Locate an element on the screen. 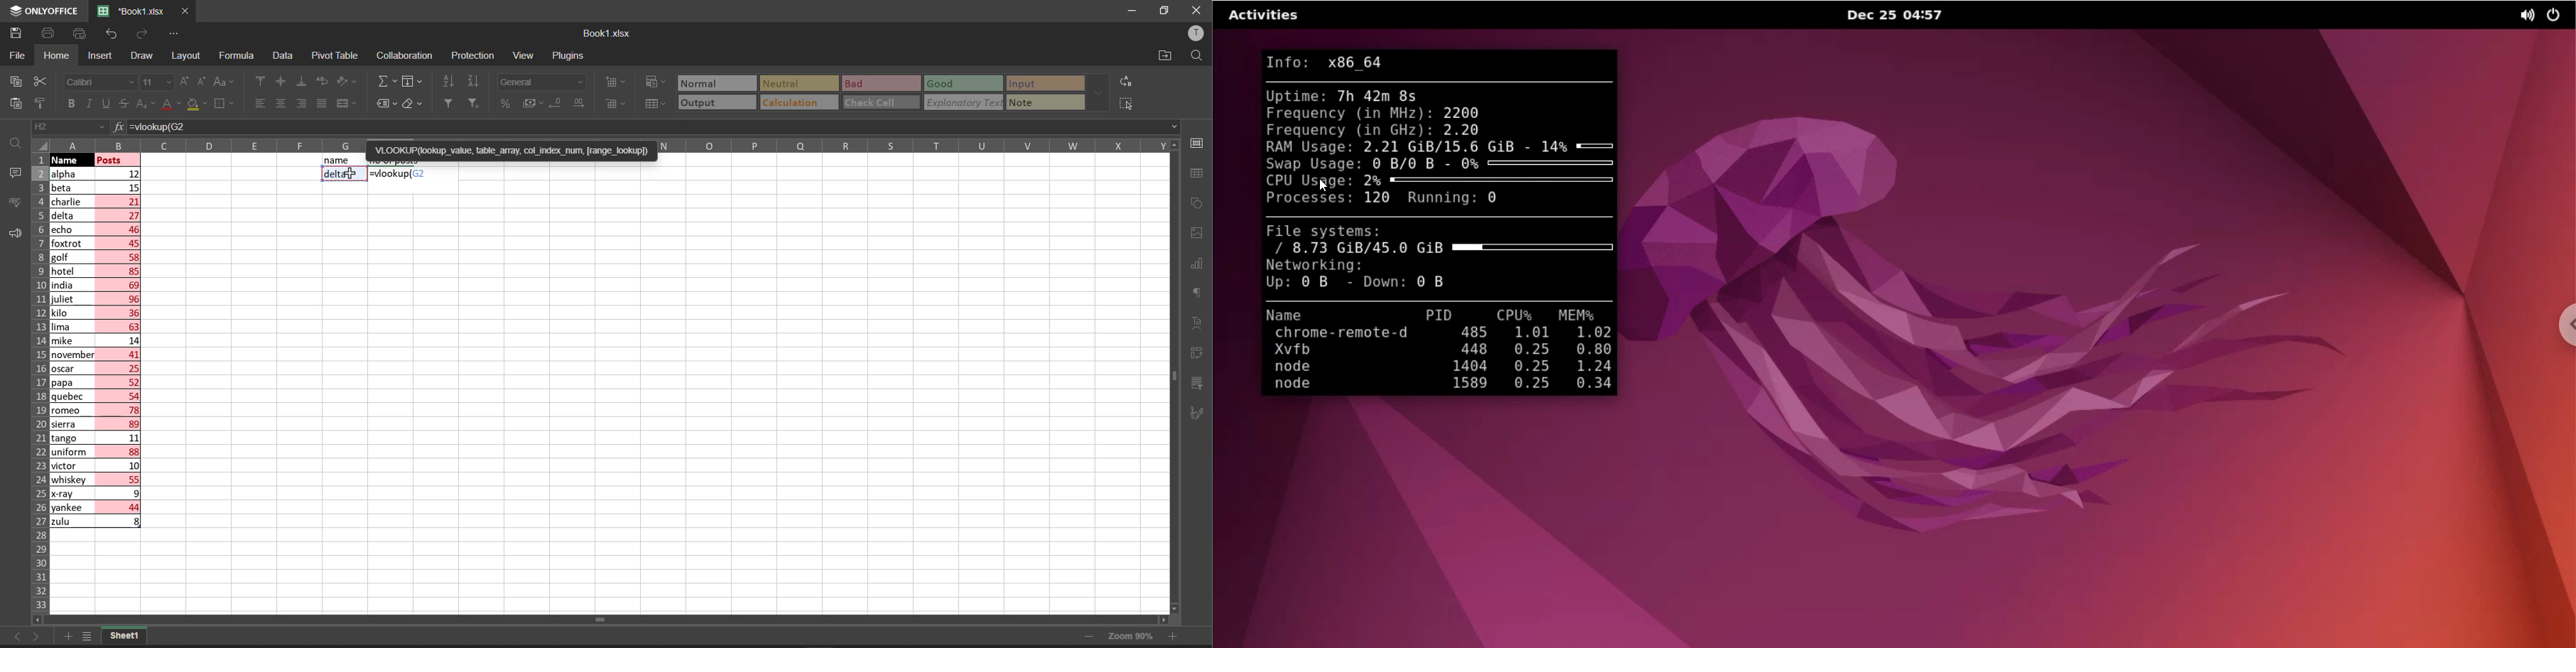 Image resolution: width=2576 pixels, height=672 pixels. emty cell is located at coordinates (652, 401).